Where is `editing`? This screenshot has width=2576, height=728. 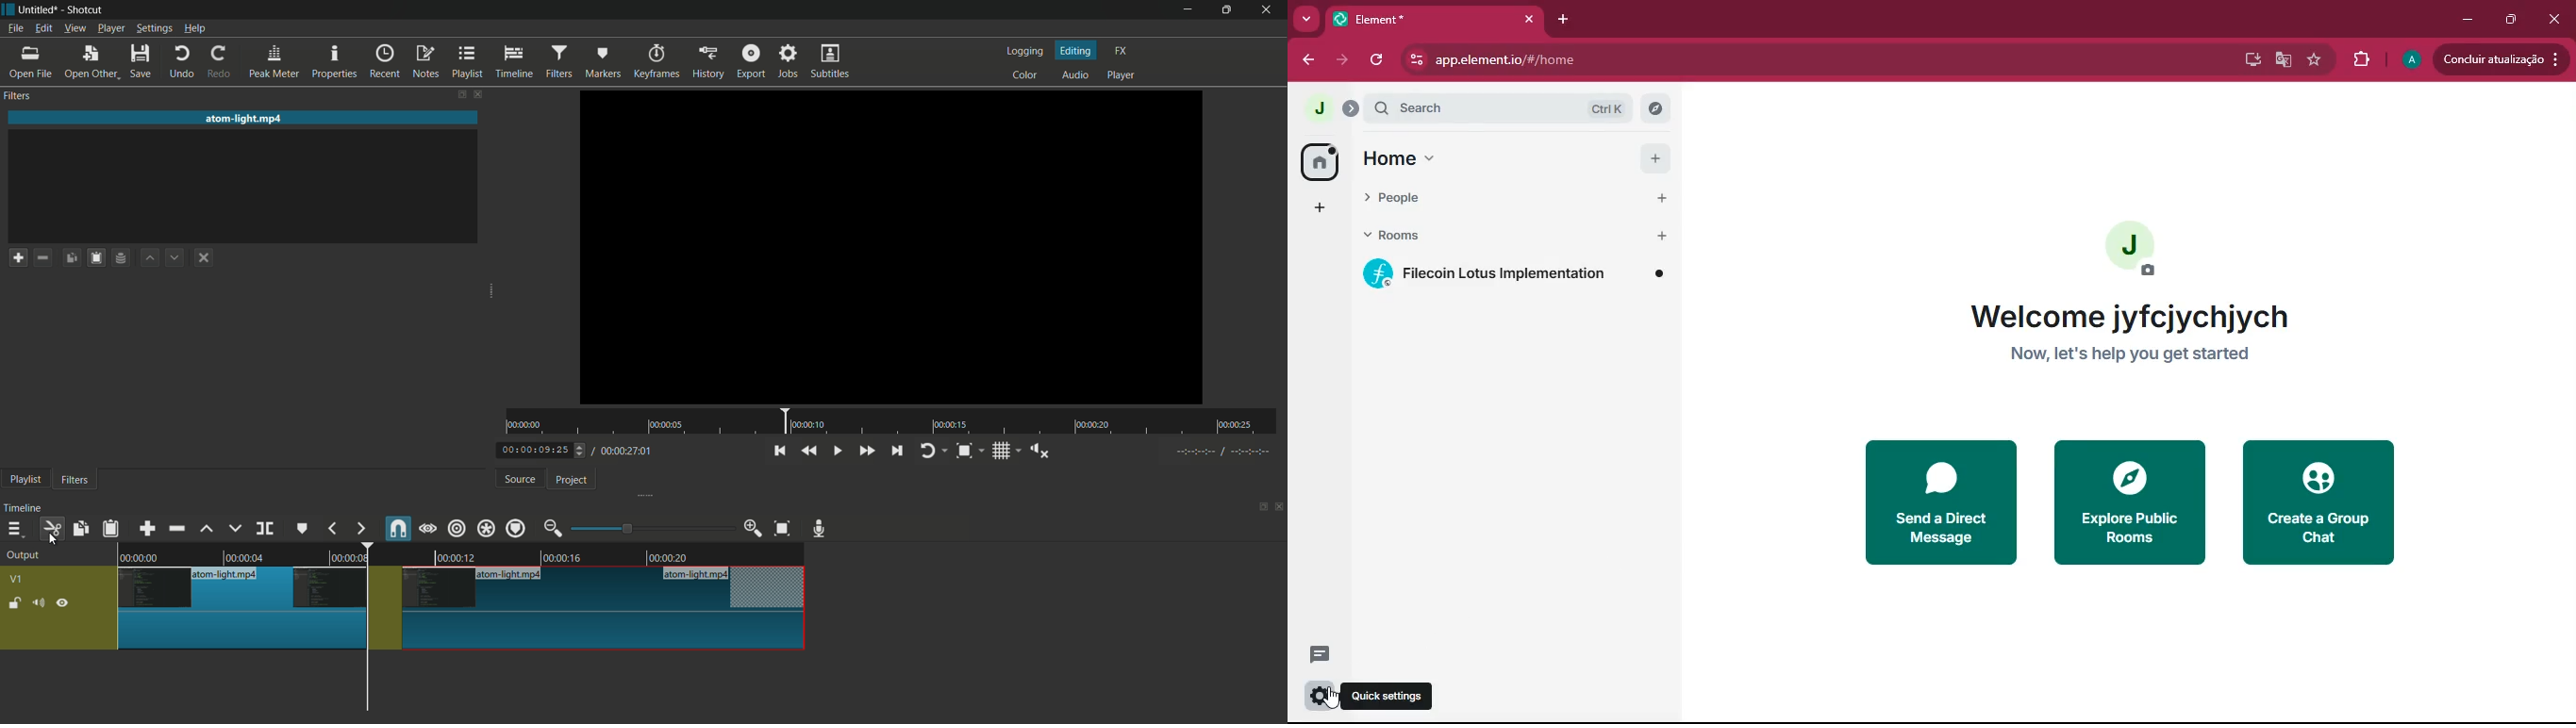
editing is located at coordinates (1077, 50).